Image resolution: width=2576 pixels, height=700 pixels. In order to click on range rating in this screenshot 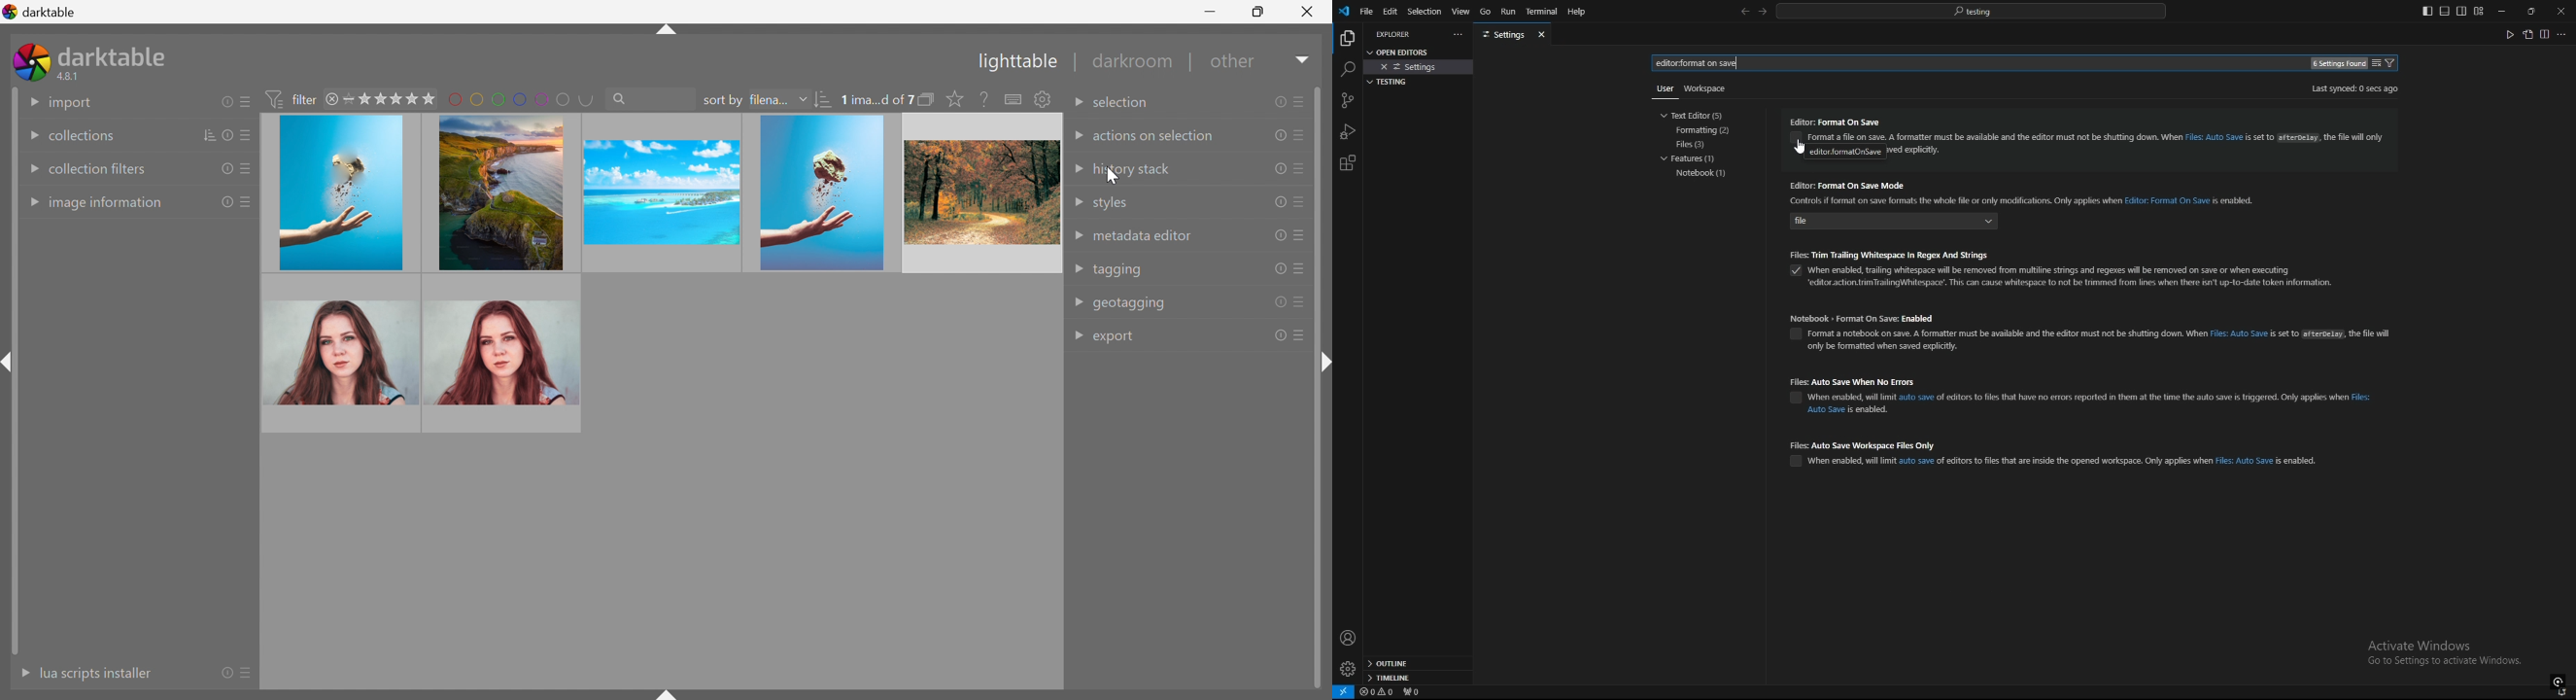, I will do `click(391, 99)`.